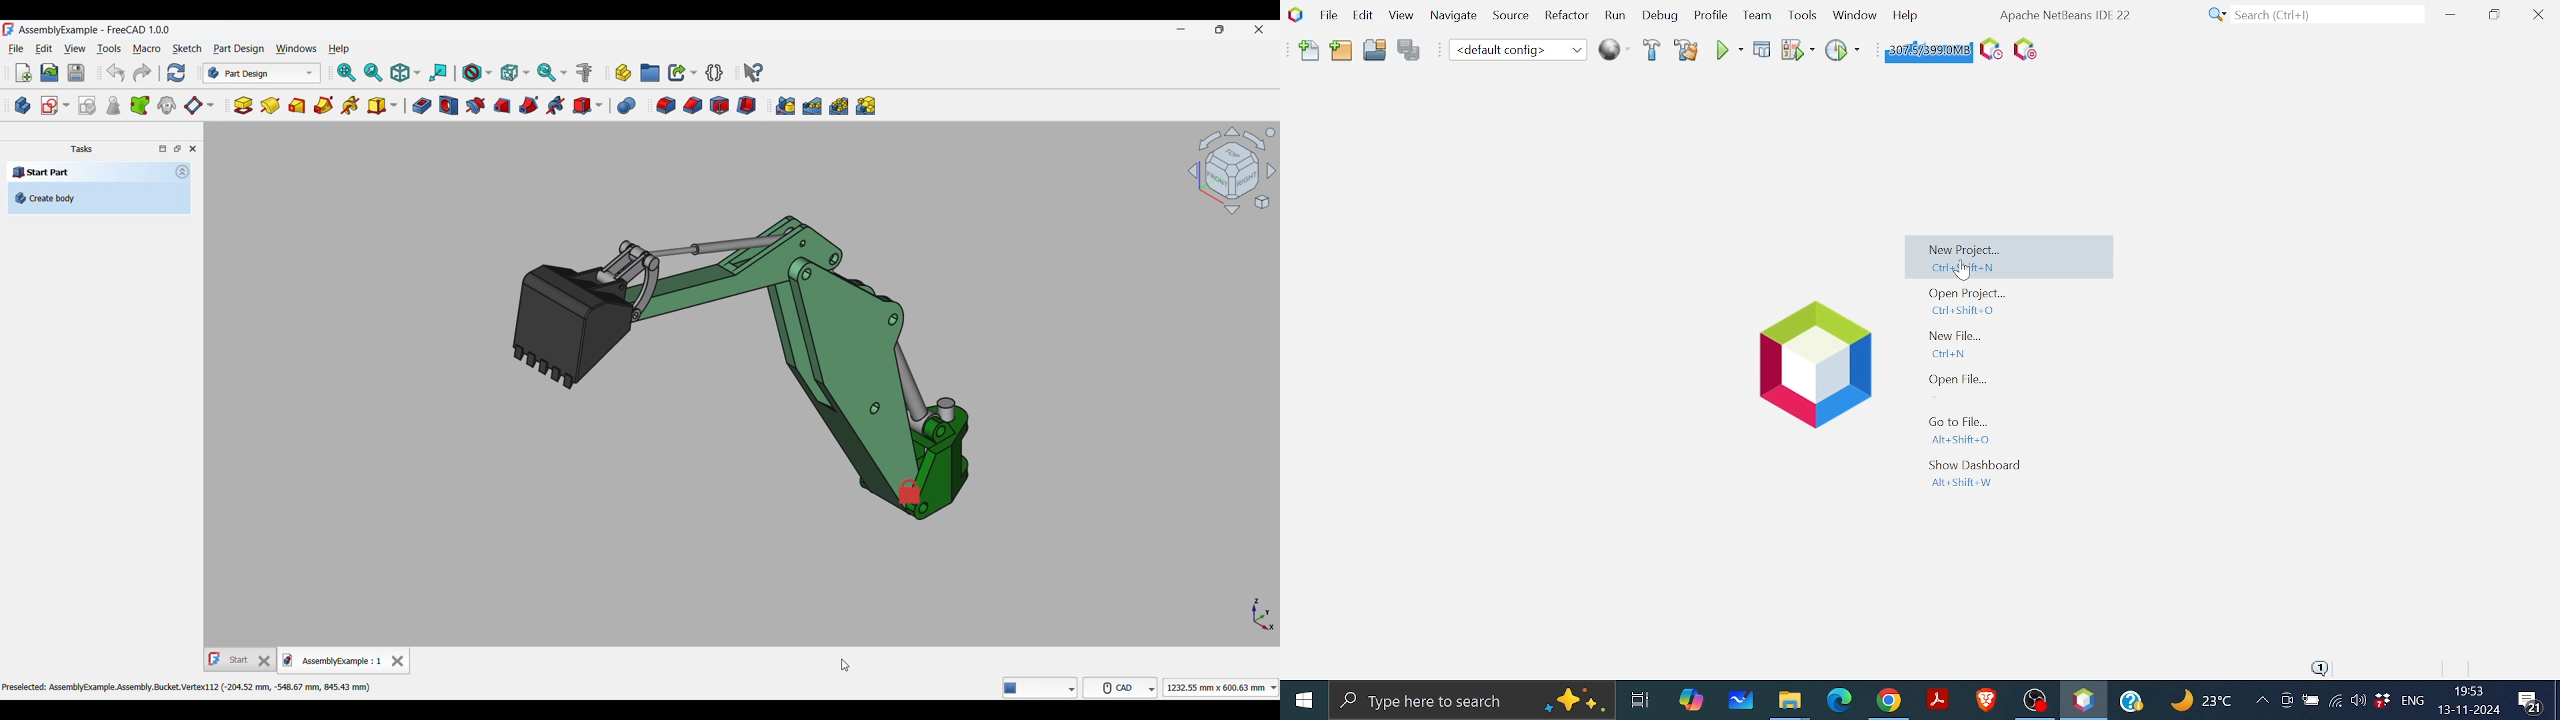 This screenshot has height=728, width=2576. I want to click on Redo, so click(142, 73).